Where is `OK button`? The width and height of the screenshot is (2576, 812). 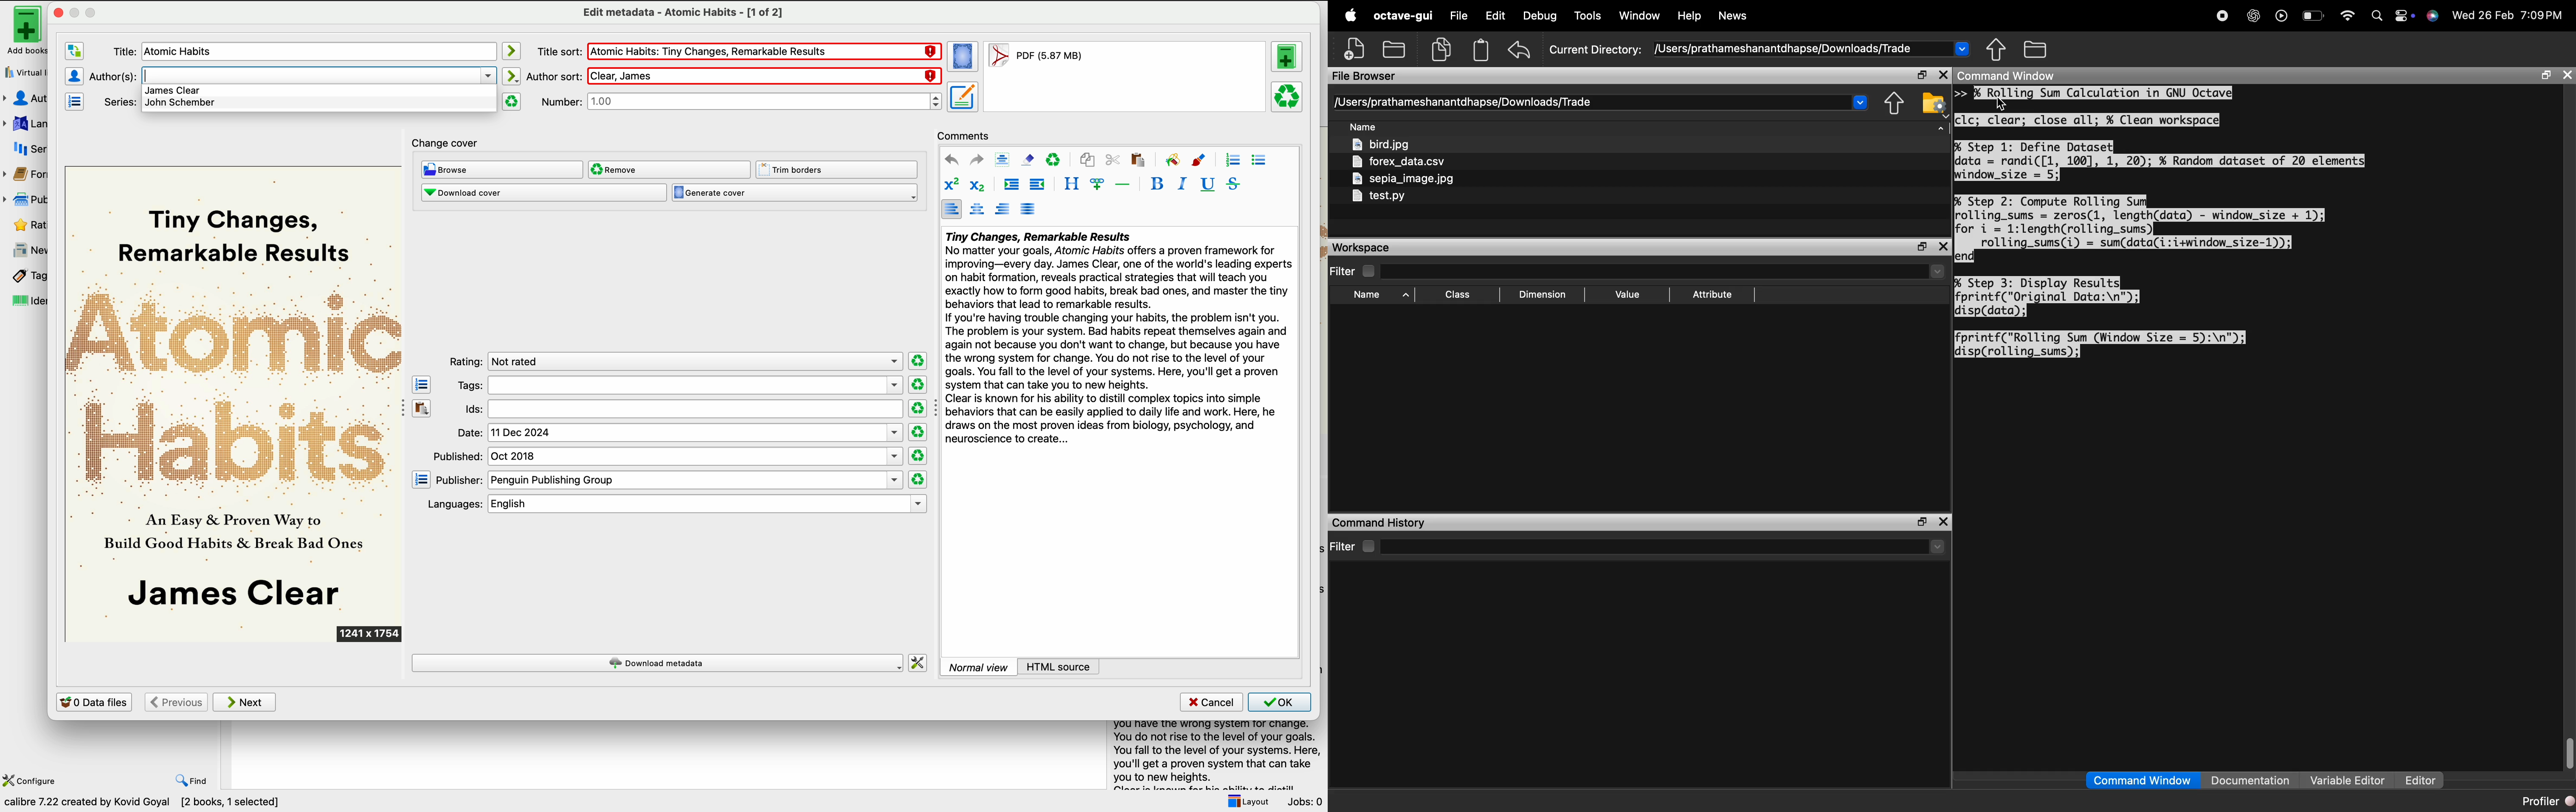 OK button is located at coordinates (1280, 702).